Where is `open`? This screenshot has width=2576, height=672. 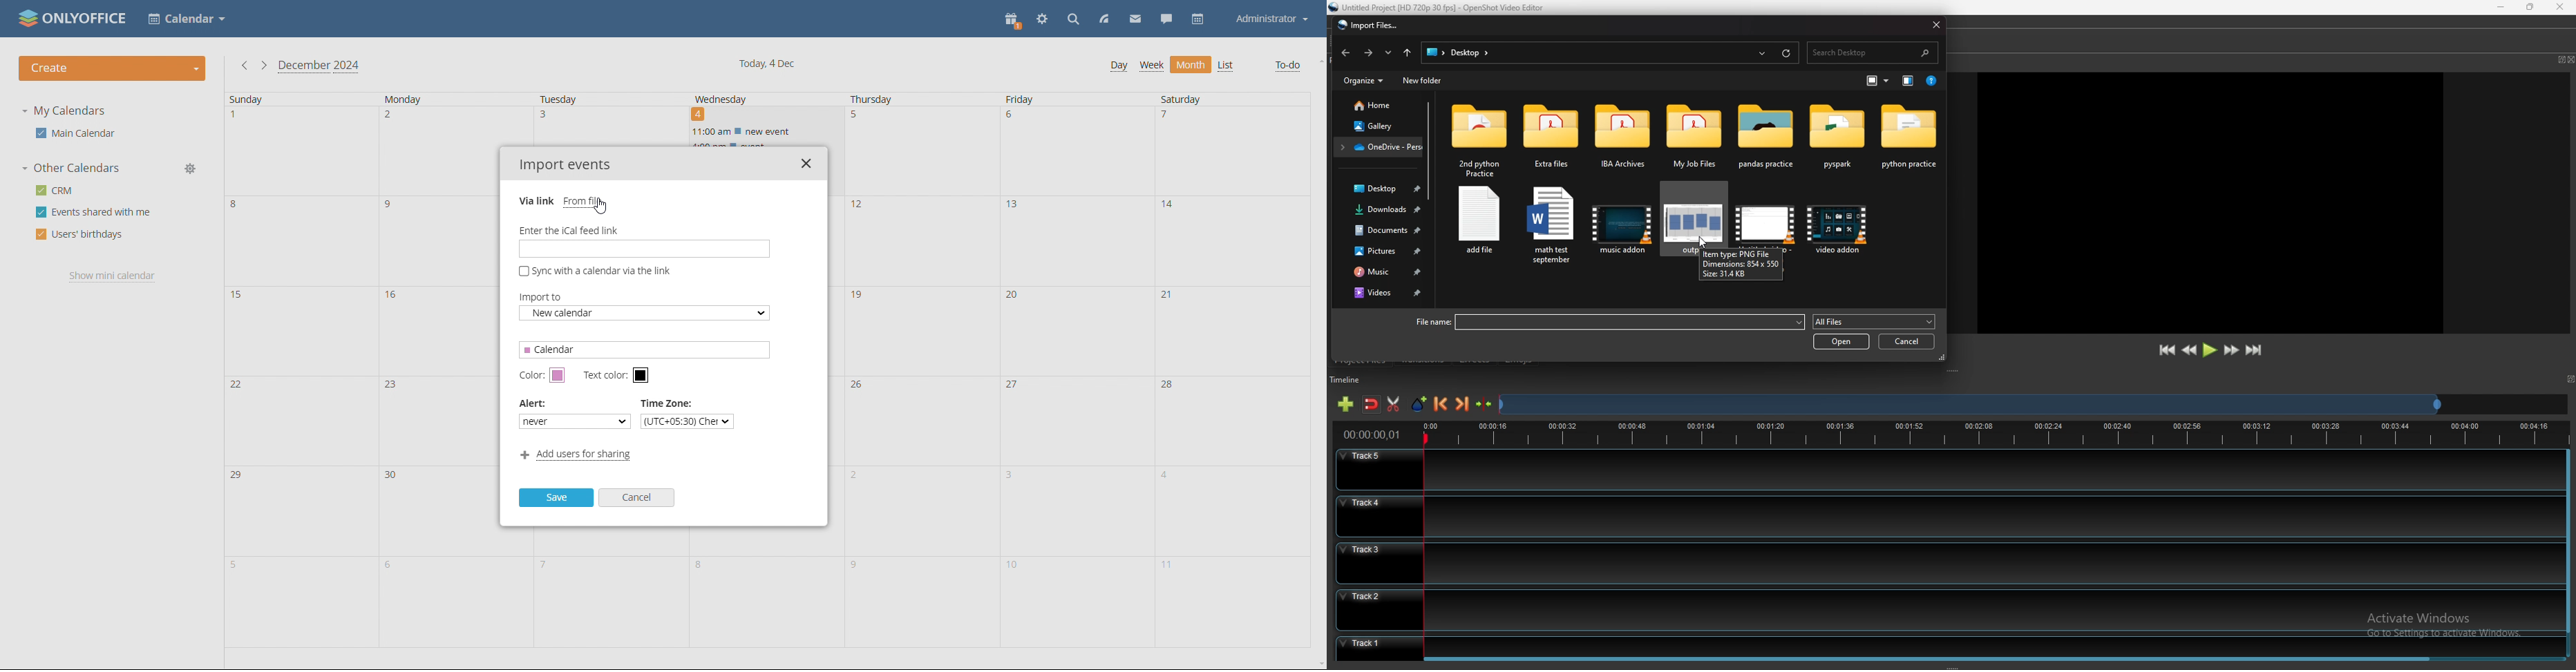 open is located at coordinates (1841, 342).